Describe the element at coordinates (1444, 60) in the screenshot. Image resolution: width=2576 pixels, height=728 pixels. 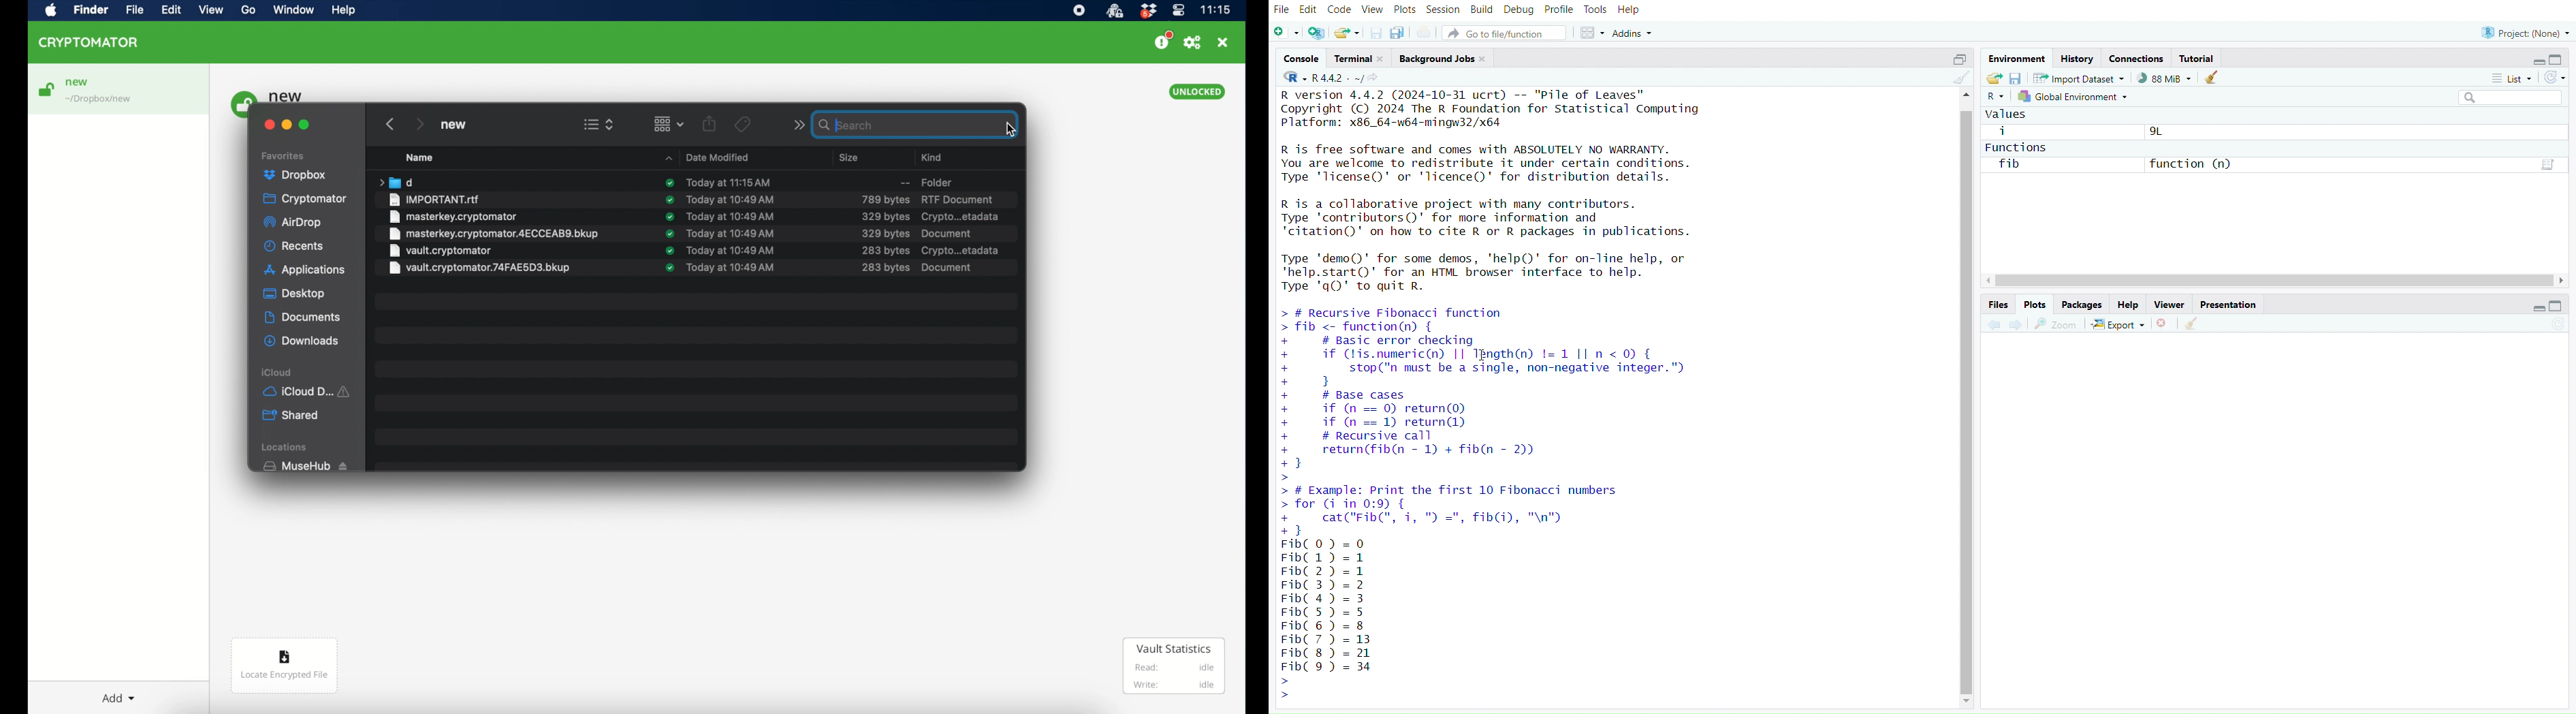
I see `background jobs` at that location.